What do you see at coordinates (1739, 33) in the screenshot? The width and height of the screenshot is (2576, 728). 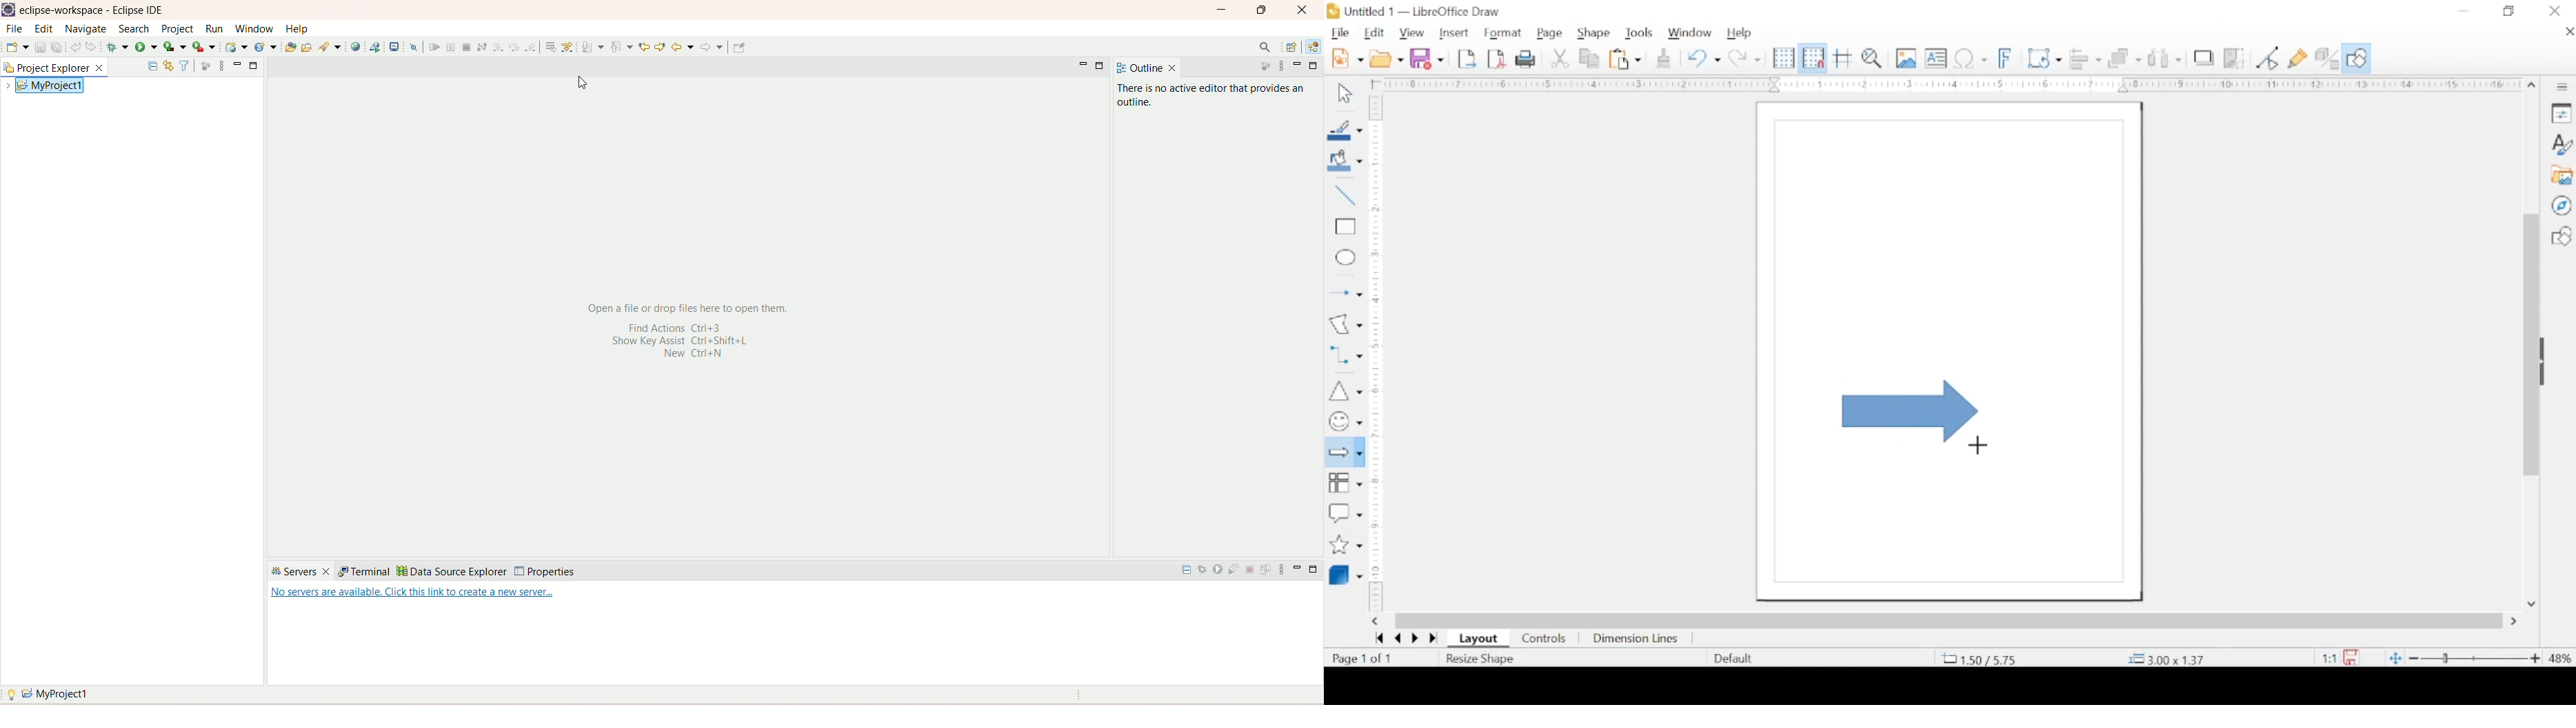 I see `help` at bounding box center [1739, 33].